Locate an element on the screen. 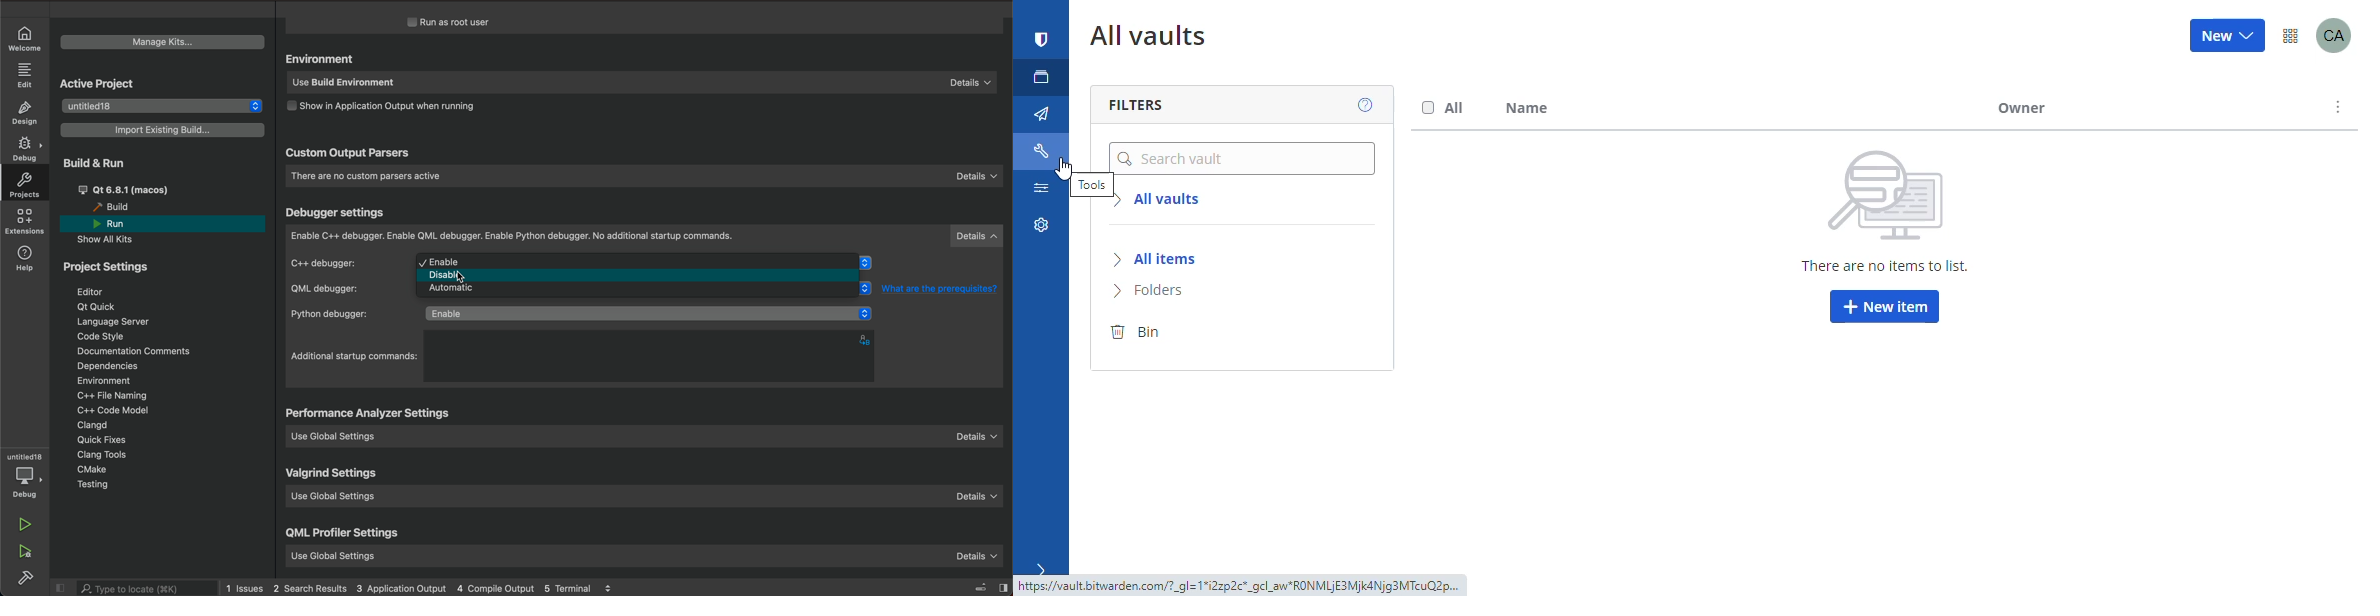 The height and width of the screenshot is (616, 2380). alphabets is located at coordinates (867, 339).